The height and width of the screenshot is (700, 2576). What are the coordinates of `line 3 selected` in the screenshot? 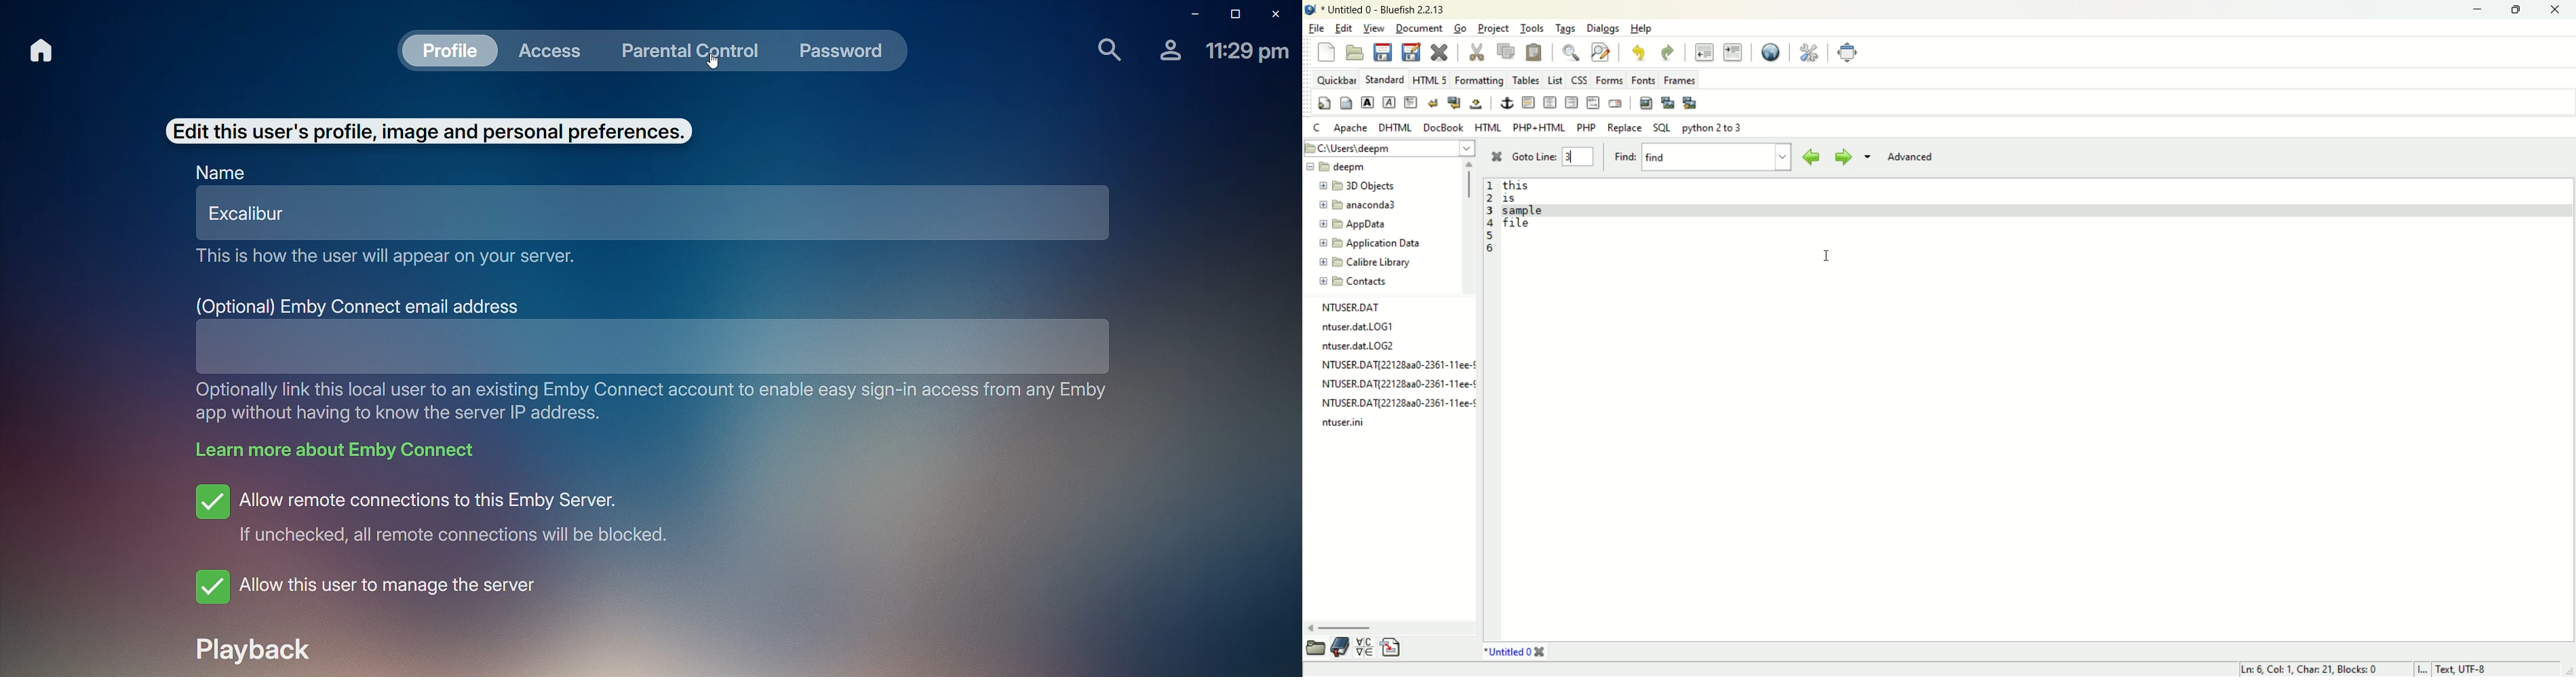 It's located at (2028, 211).